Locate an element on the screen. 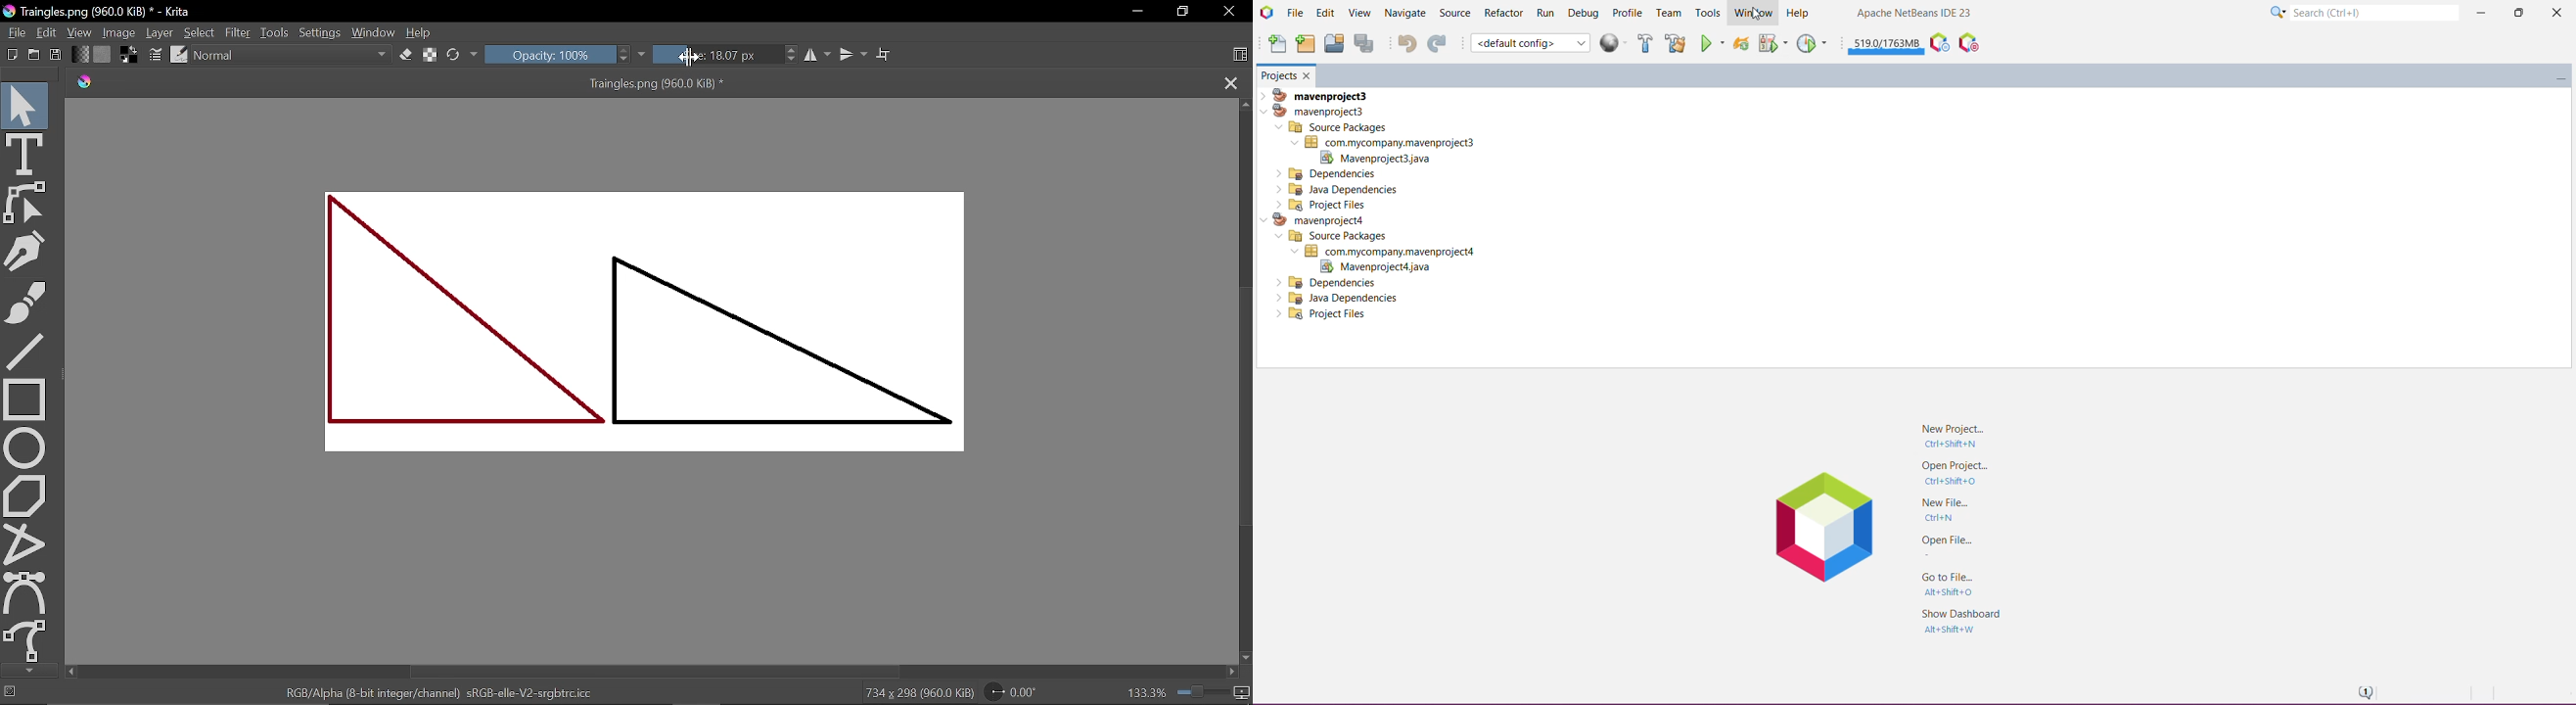 The image size is (2576, 728). Java Dependencies is located at coordinates (1340, 298).